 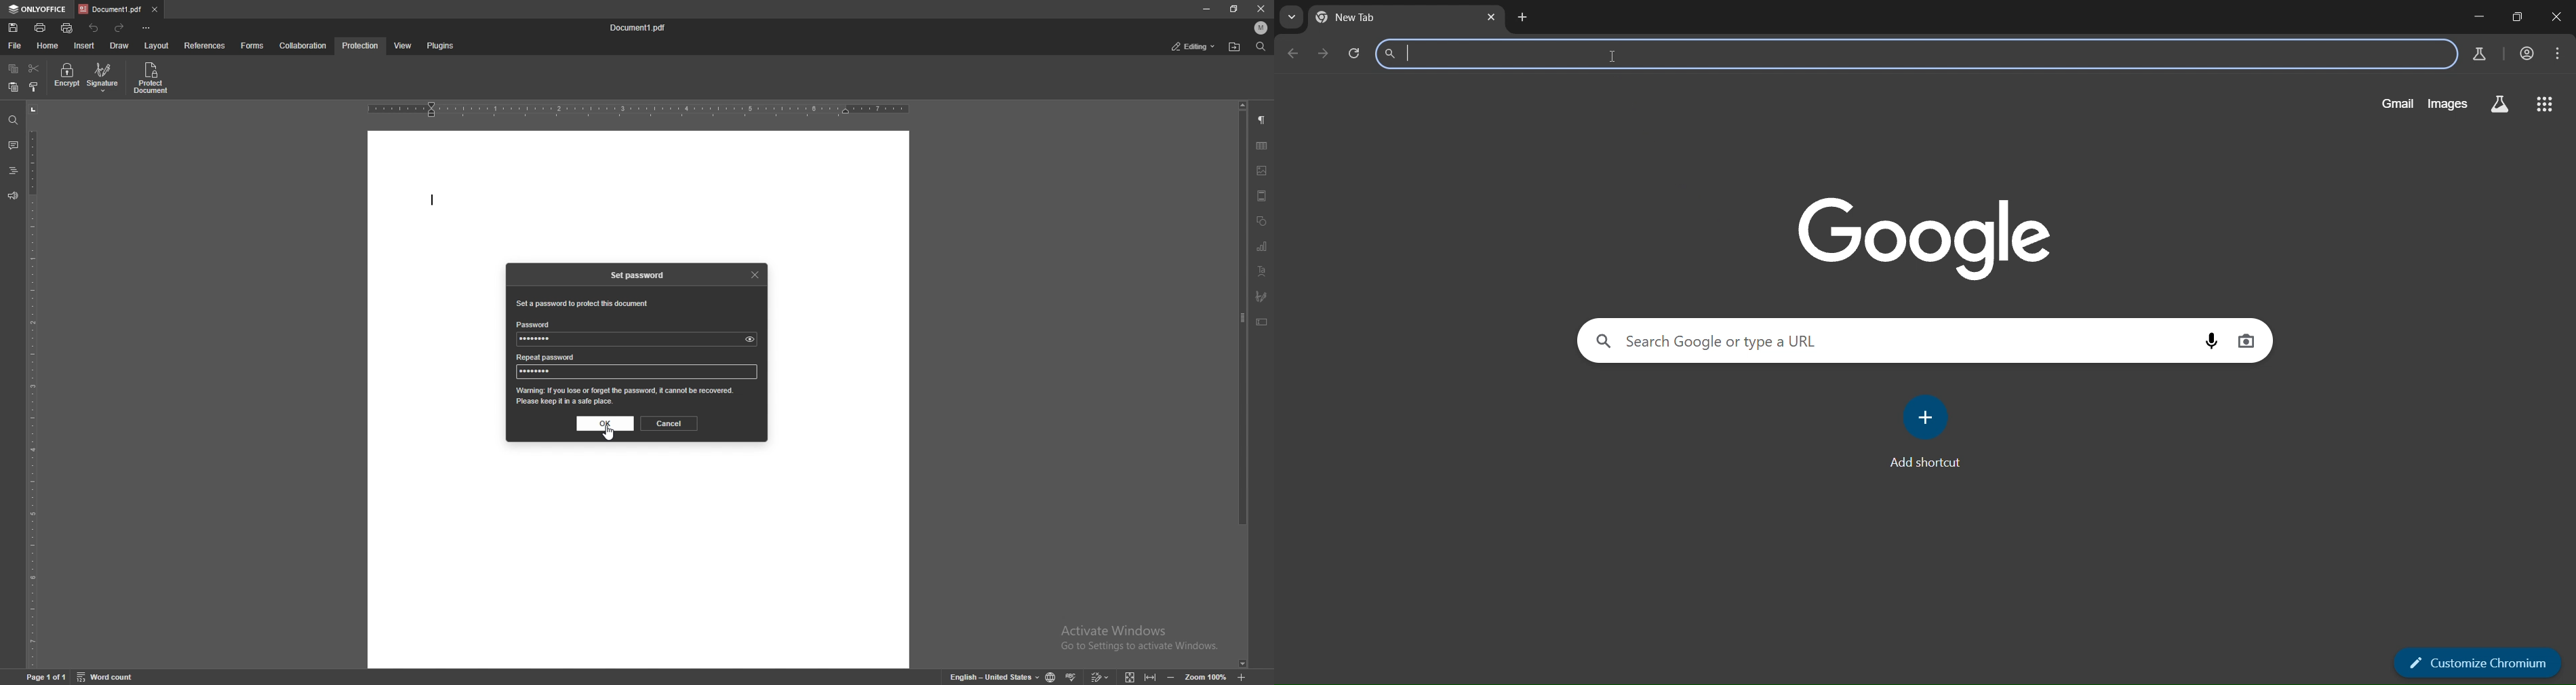 I want to click on current tab, so click(x=1379, y=20).